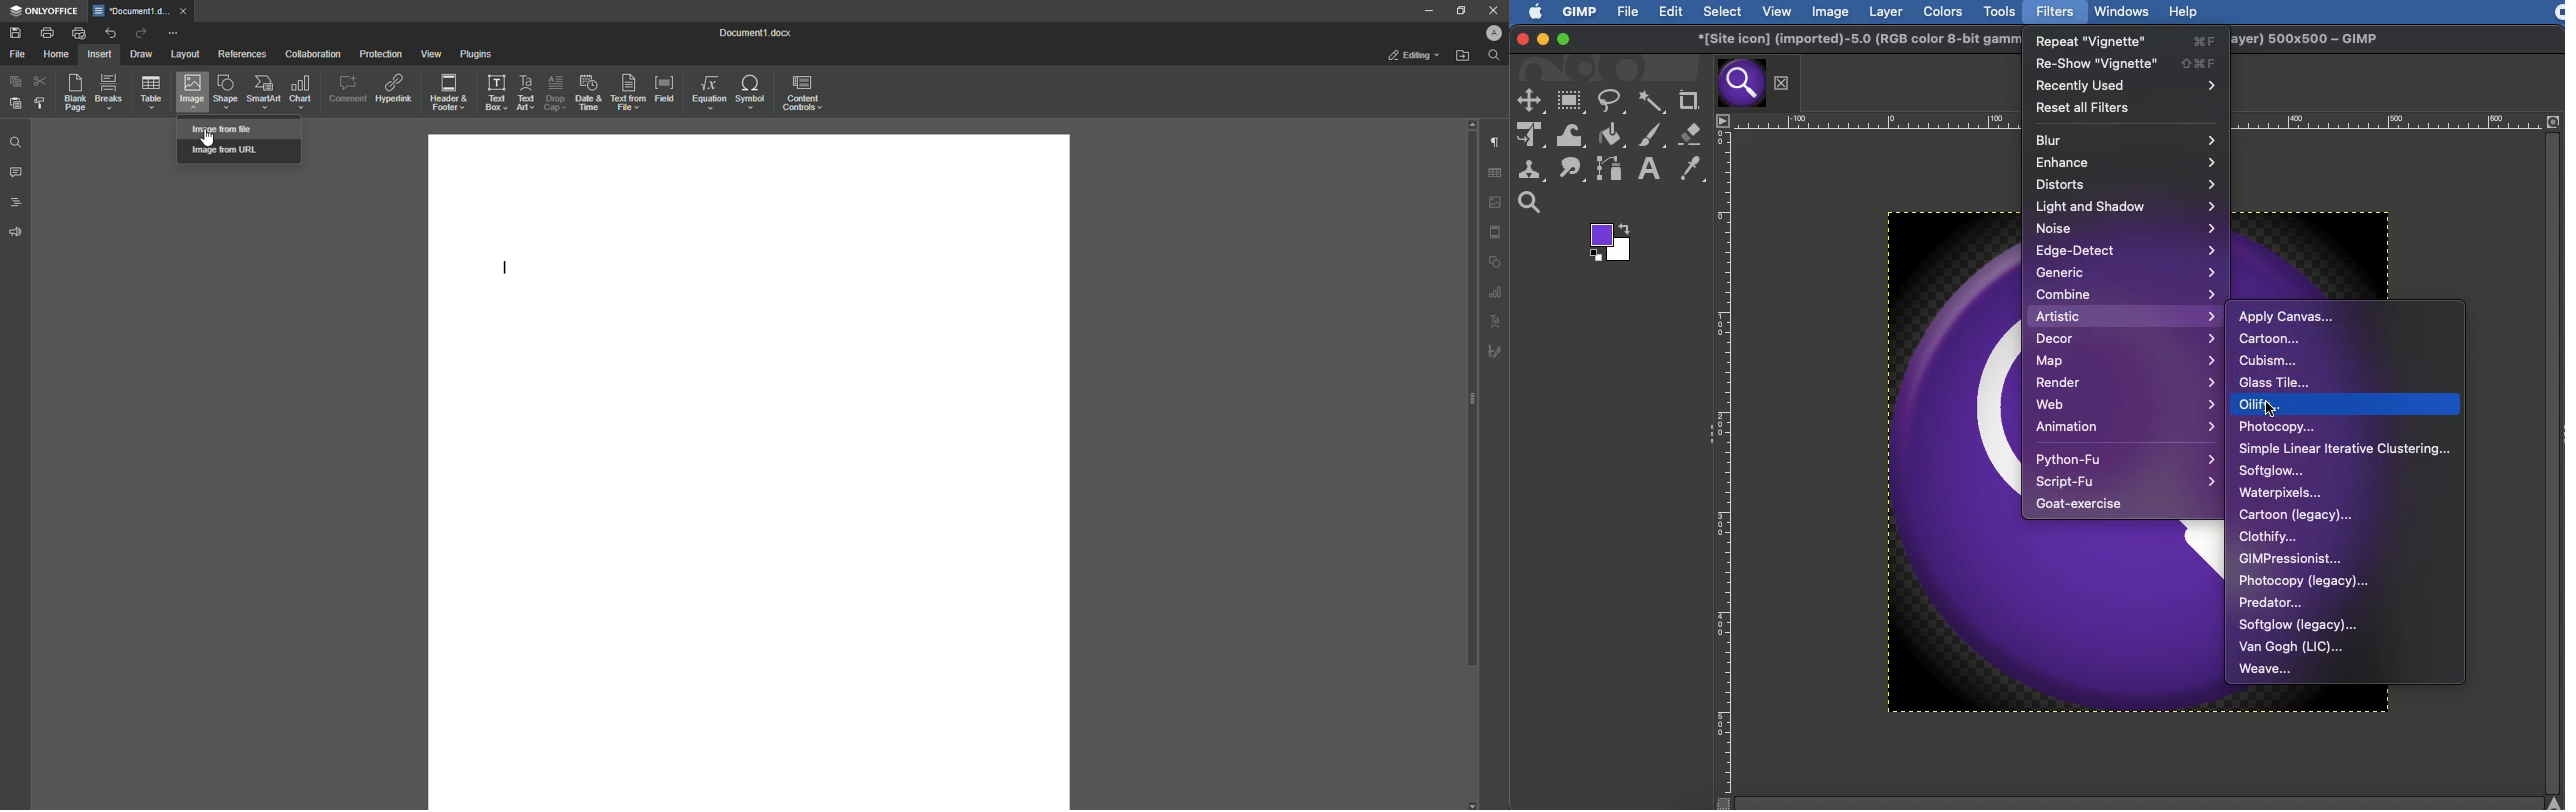 The width and height of the screenshot is (2576, 812). I want to click on Fuzzy selection, so click(1652, 102).